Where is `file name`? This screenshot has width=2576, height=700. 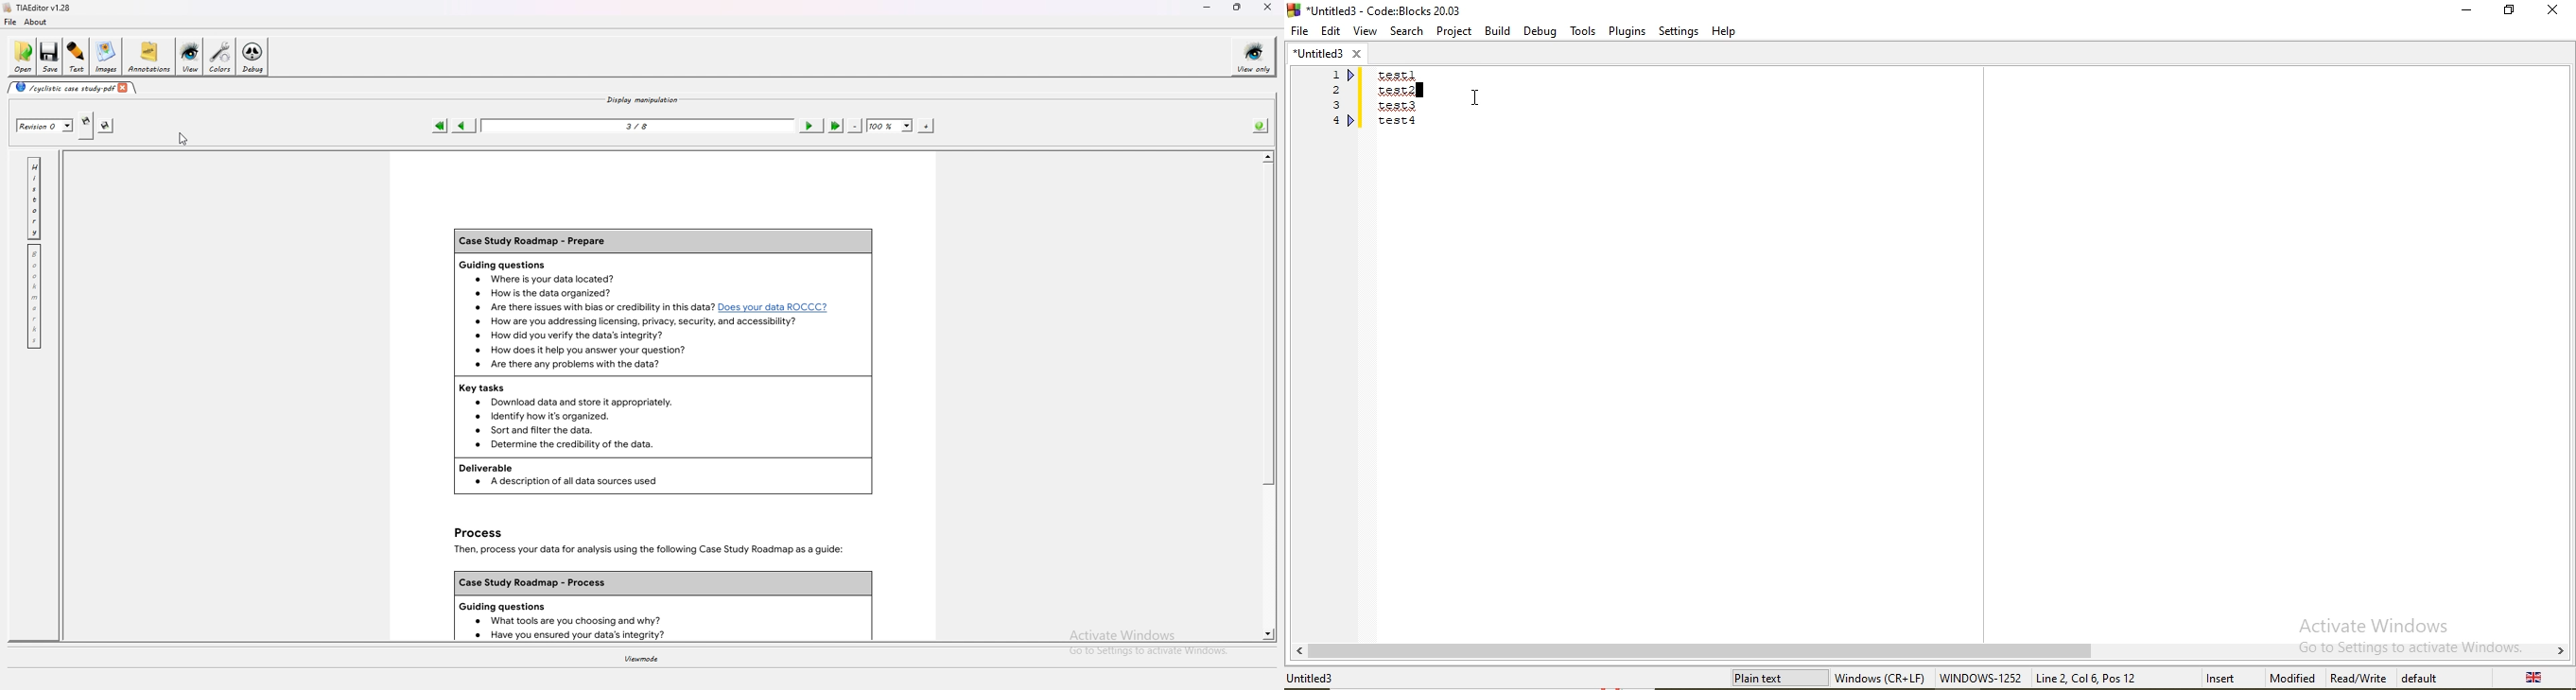 file name is located at coordinates (1320, 678).